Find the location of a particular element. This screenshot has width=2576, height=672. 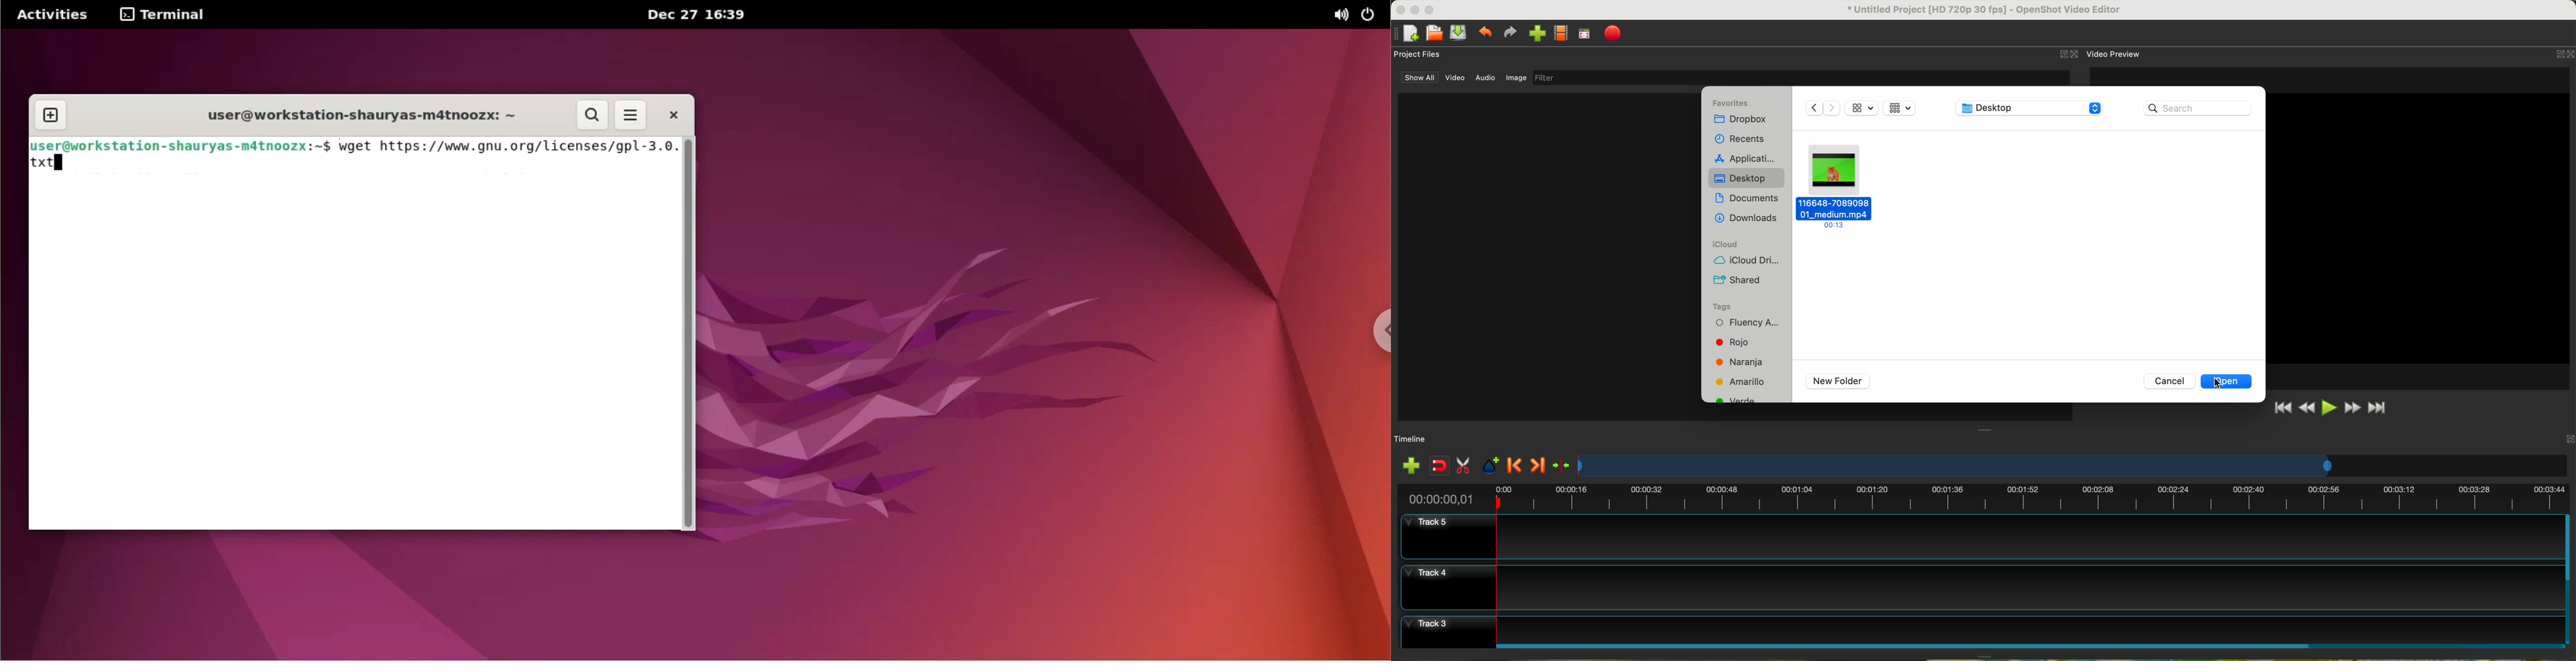

fluency tag is located at coordinates (1745, 324).